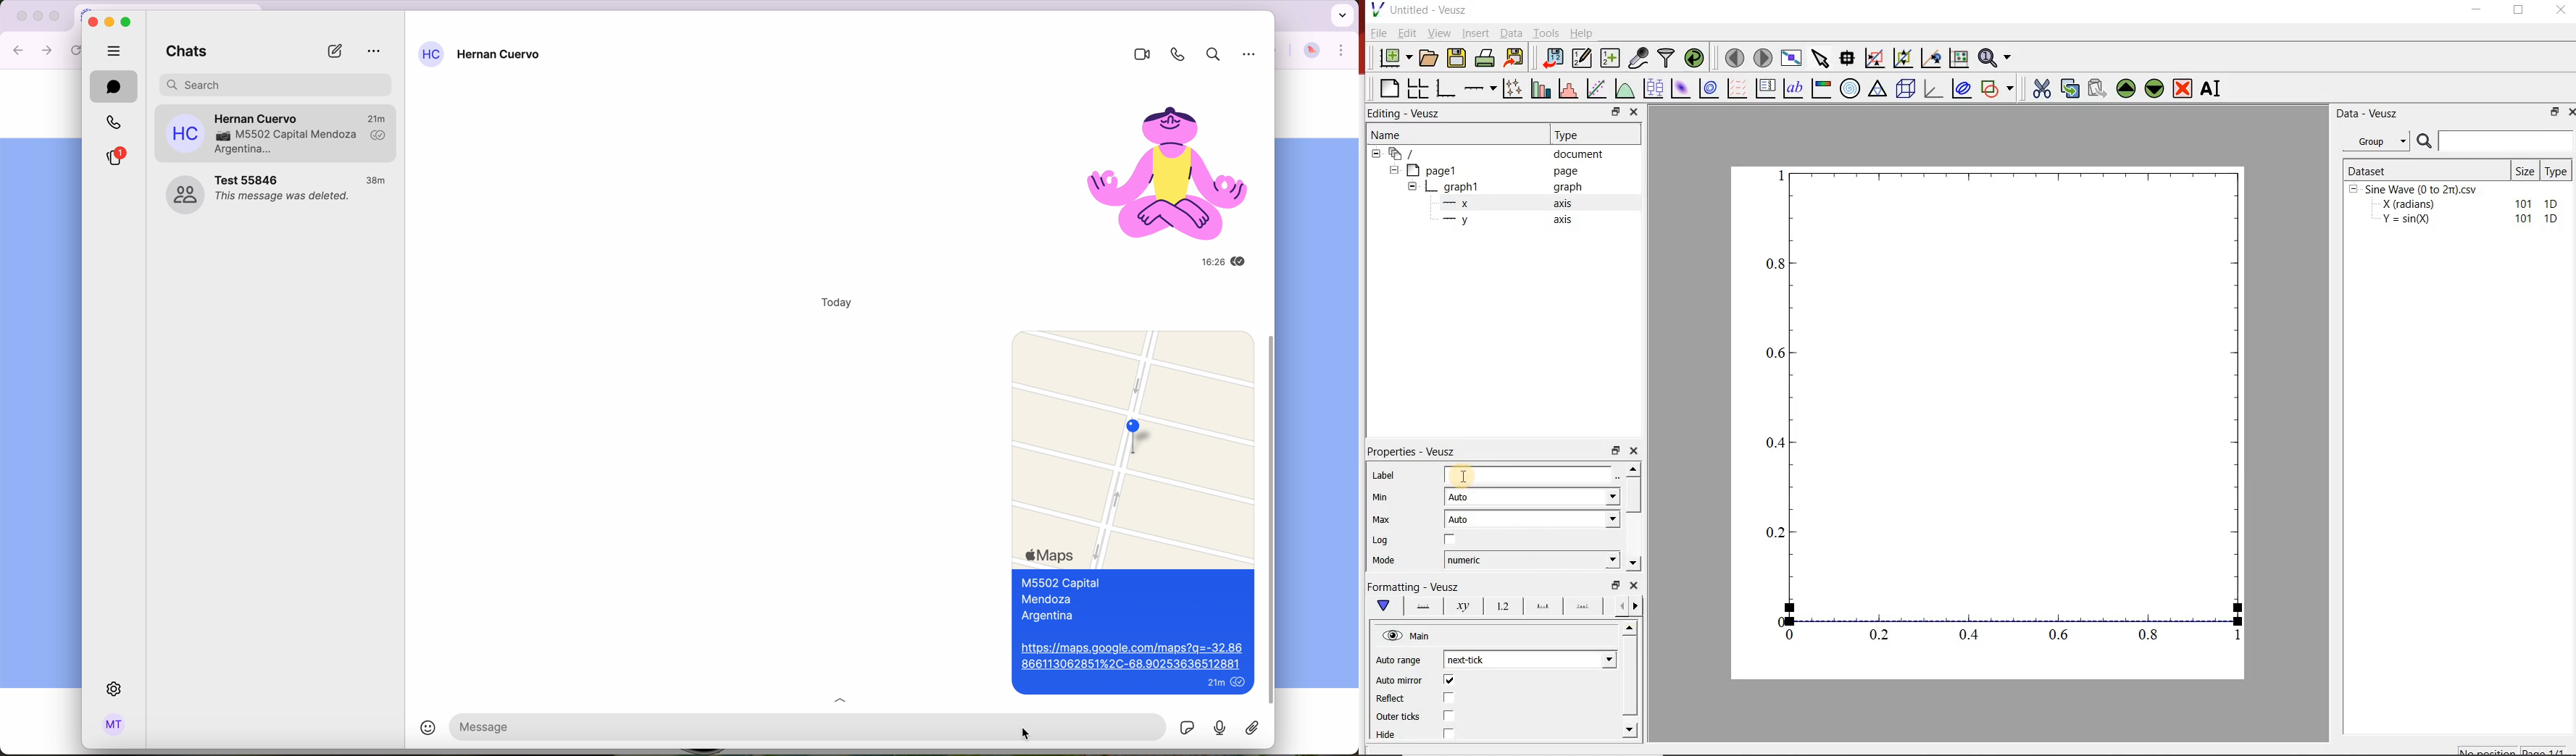 The width and height of the screenshot is (2576, 756). I want to click on new chat, so click(335, 51).